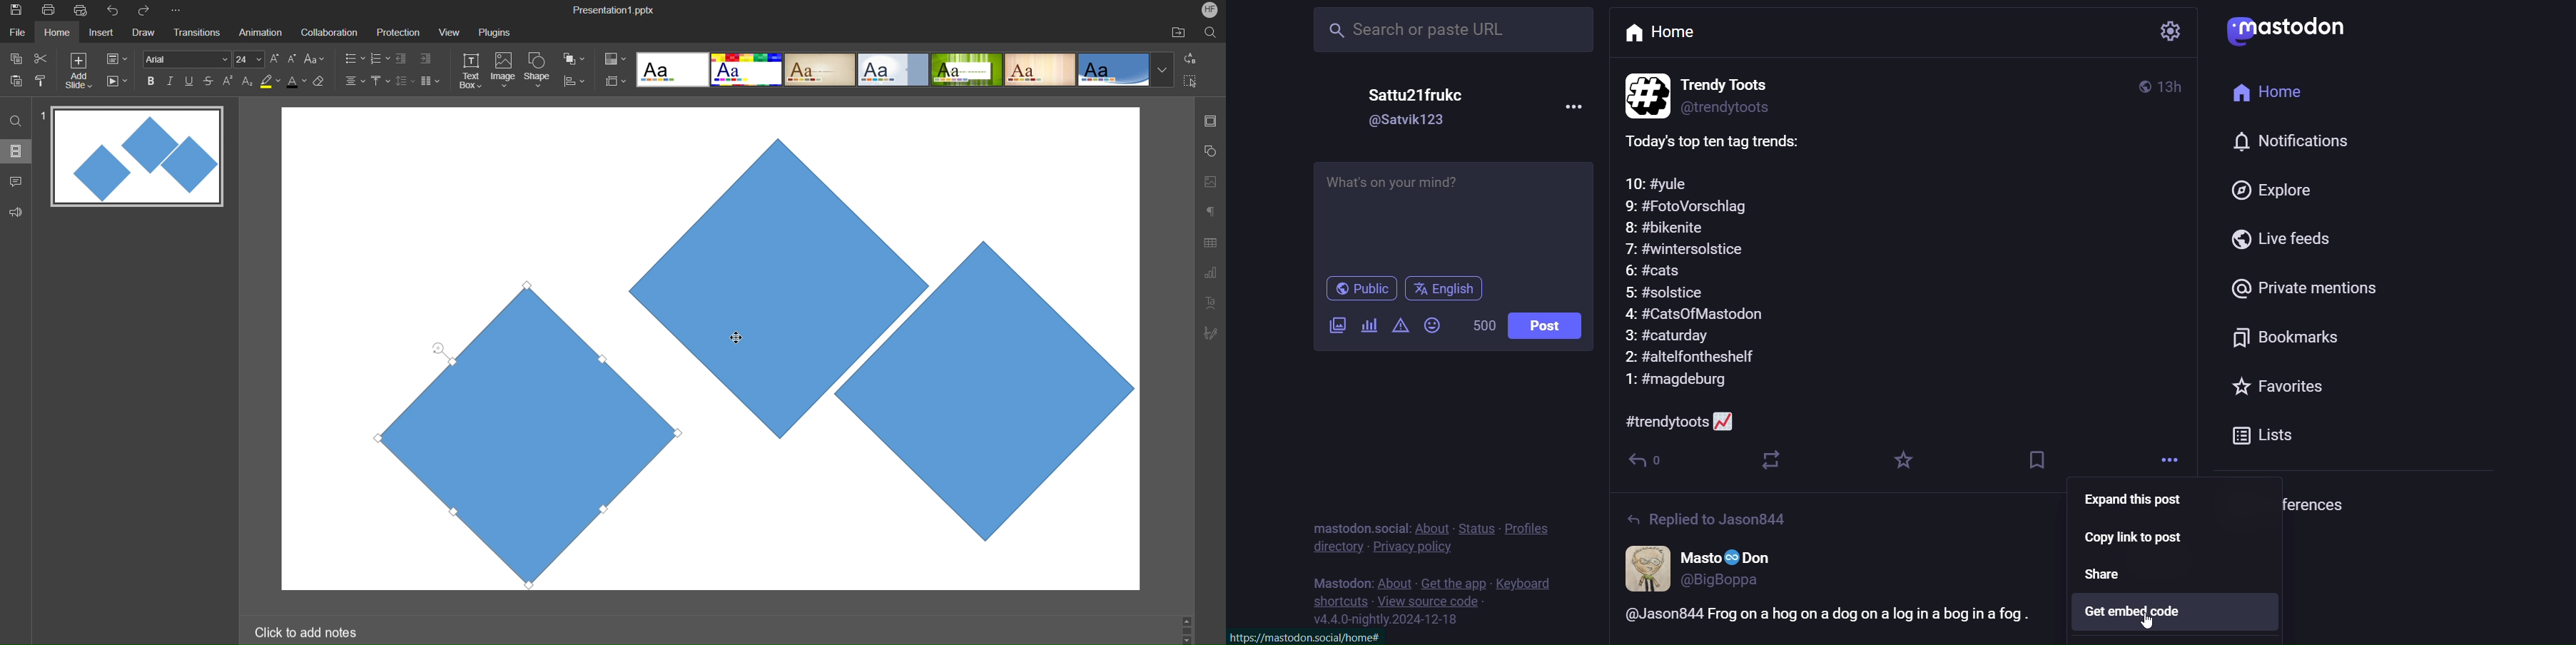  Describe the element at coordinates (1337, 549) in the screenshot. I see `directory` at that location.